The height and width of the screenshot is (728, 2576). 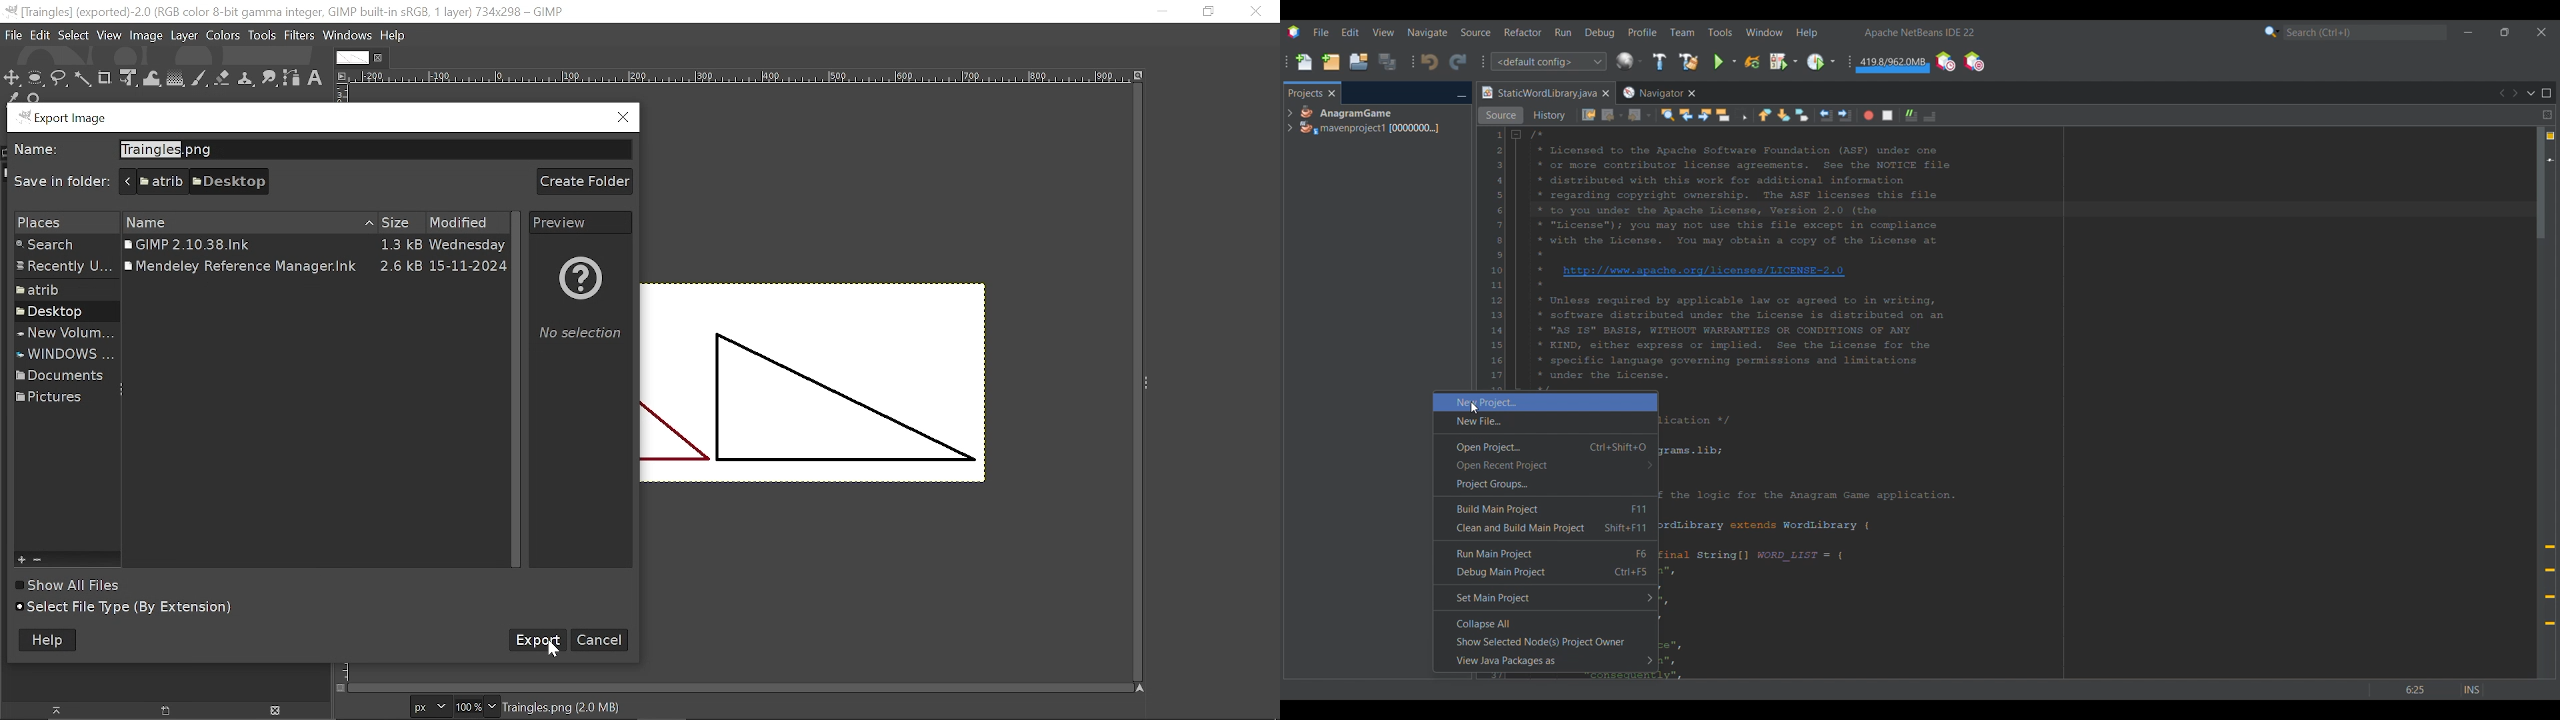 What do you see at coordinates (1546, 661) in the screenshot?
I see `View Java package options` at bounding box center [1546, 661].